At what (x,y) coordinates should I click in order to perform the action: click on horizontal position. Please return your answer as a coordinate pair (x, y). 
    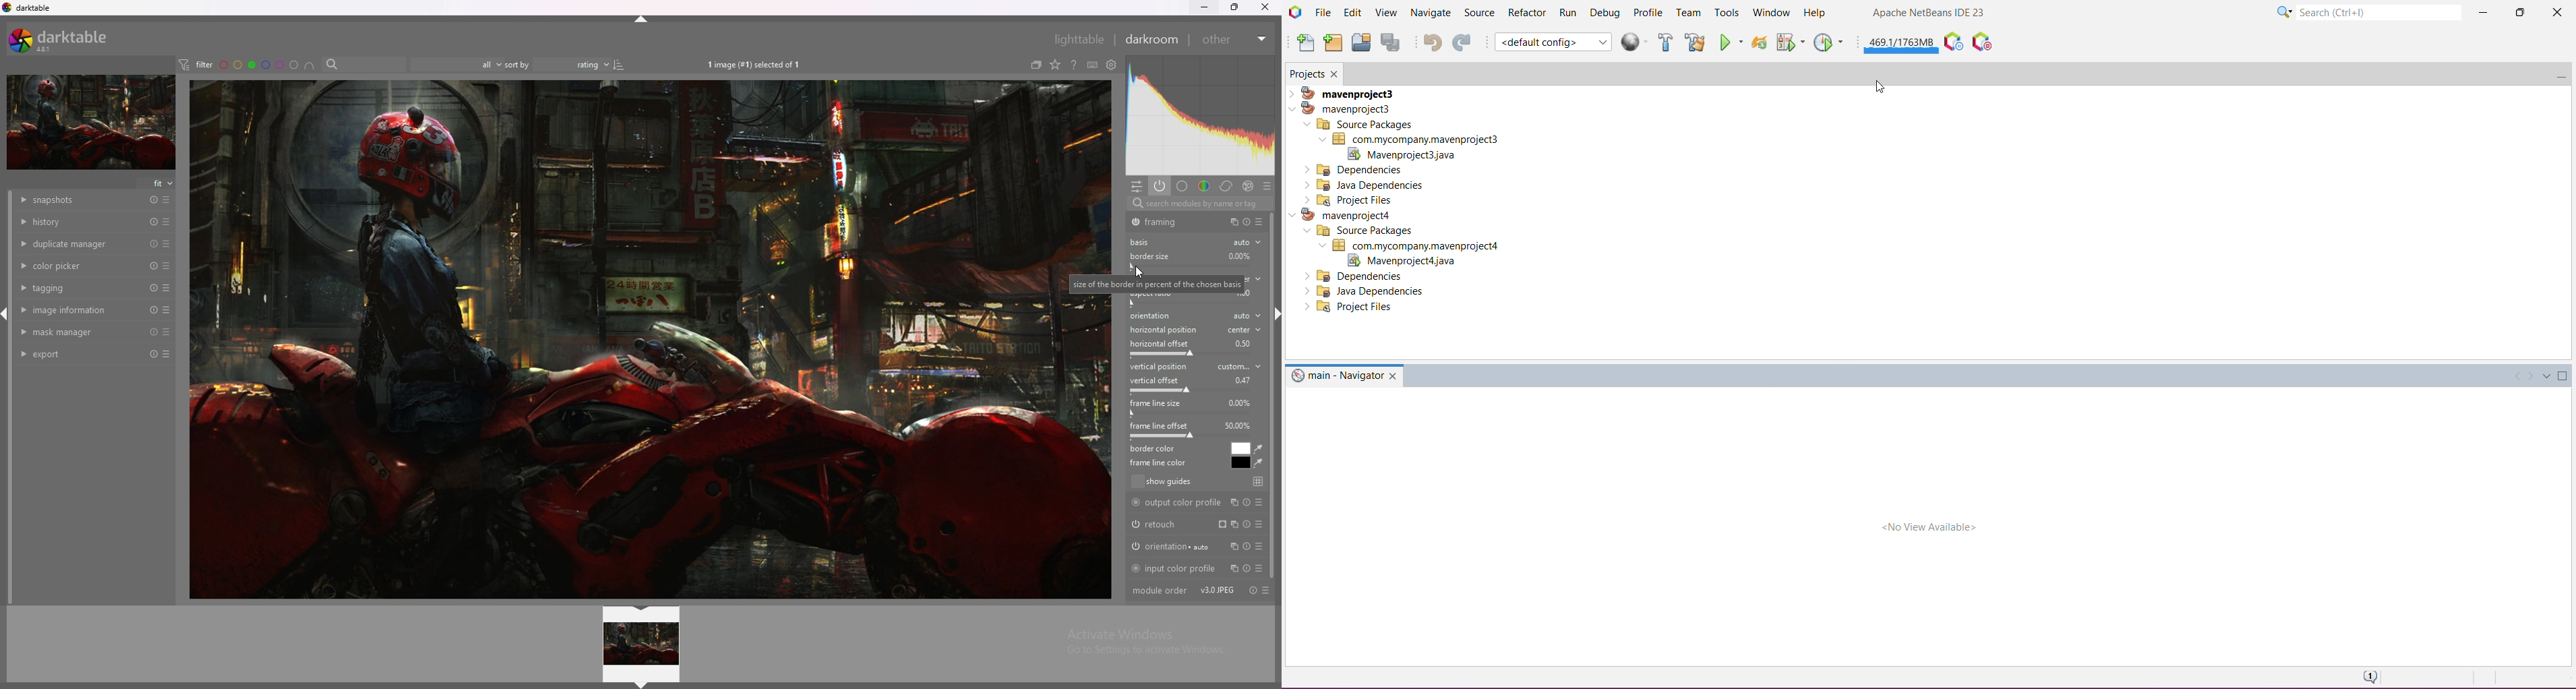
    Looking at the image, I should click on (1194, 330).